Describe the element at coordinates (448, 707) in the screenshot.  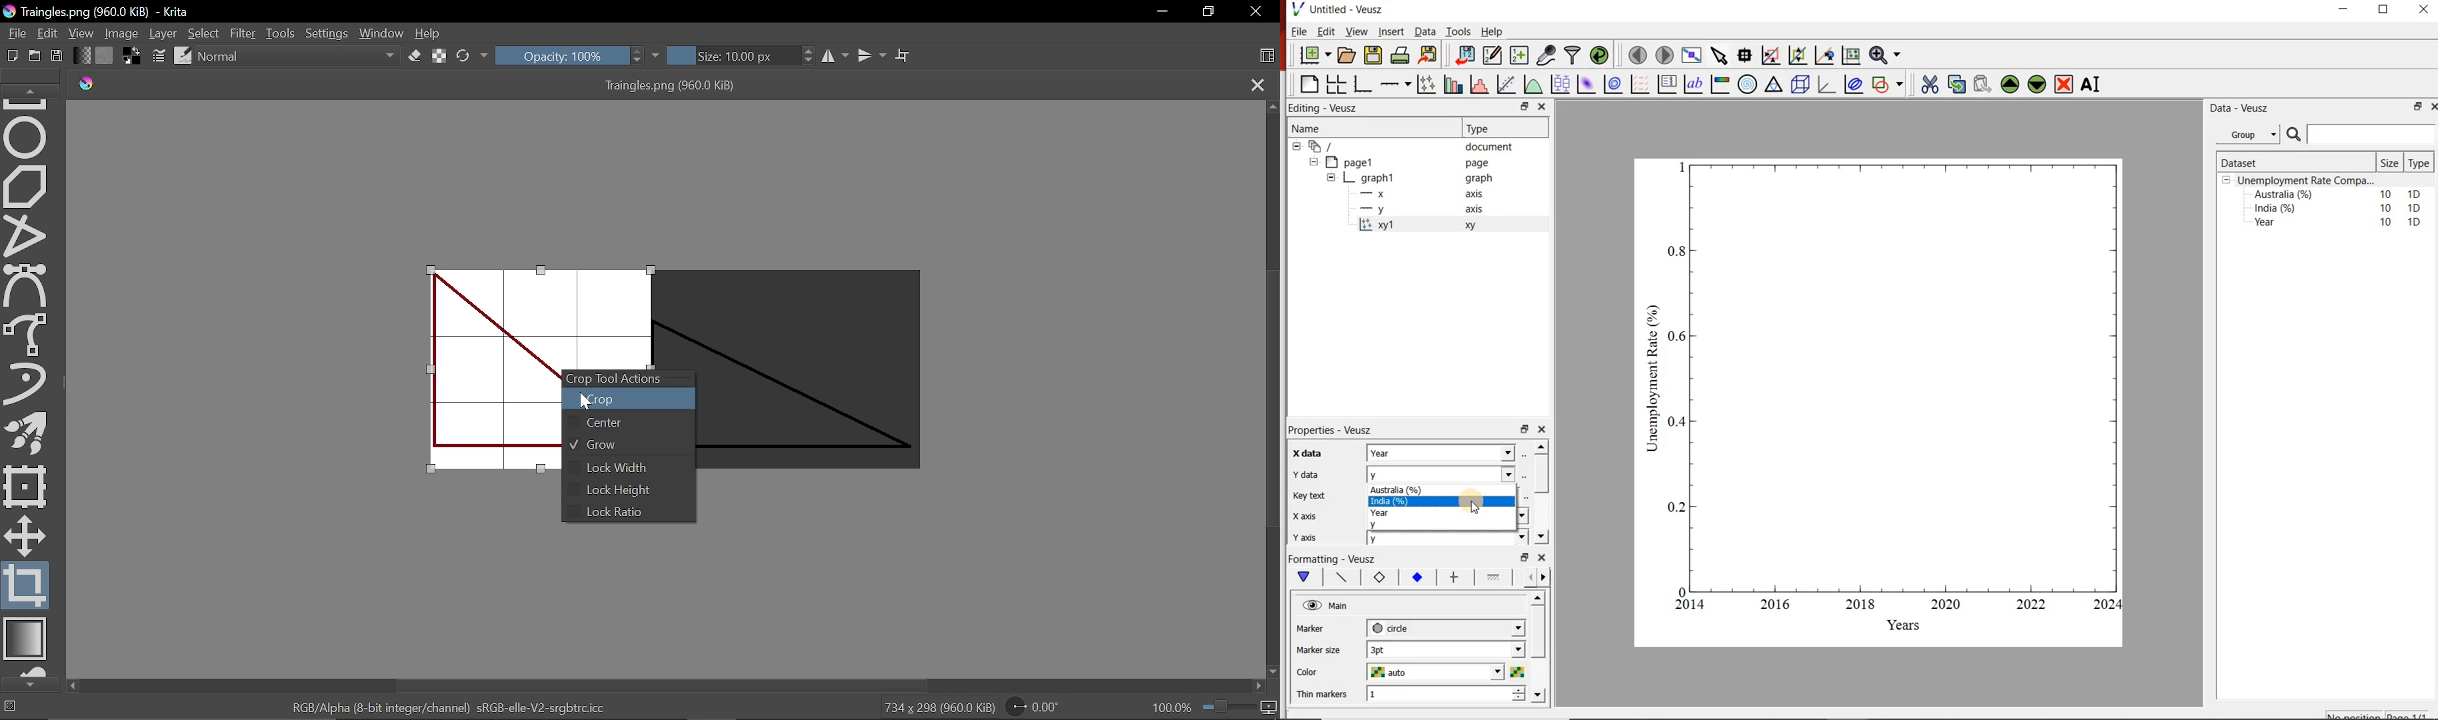
I see `"RGB/Alpha (8-bit integer/channel) sRGB-elle-V2-srgbtrc.icc` at that location.